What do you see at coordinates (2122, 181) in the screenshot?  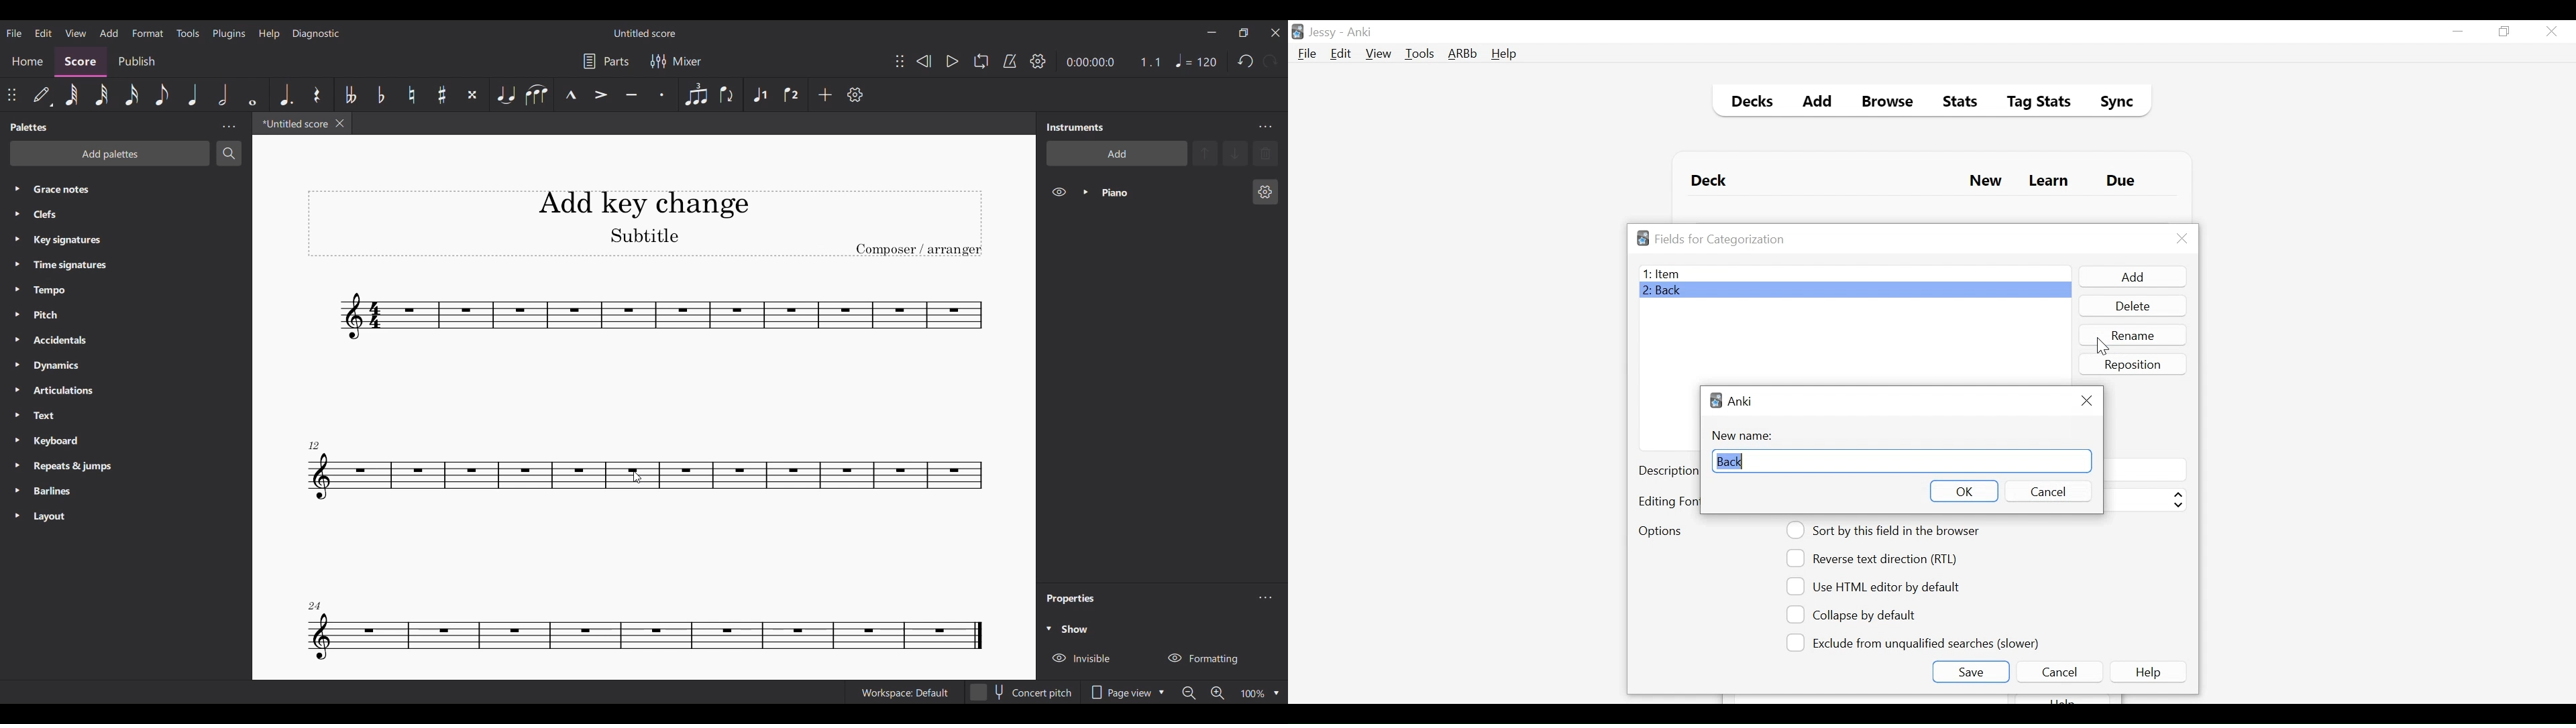 I see `Due` at bounding box center [2122, 181].